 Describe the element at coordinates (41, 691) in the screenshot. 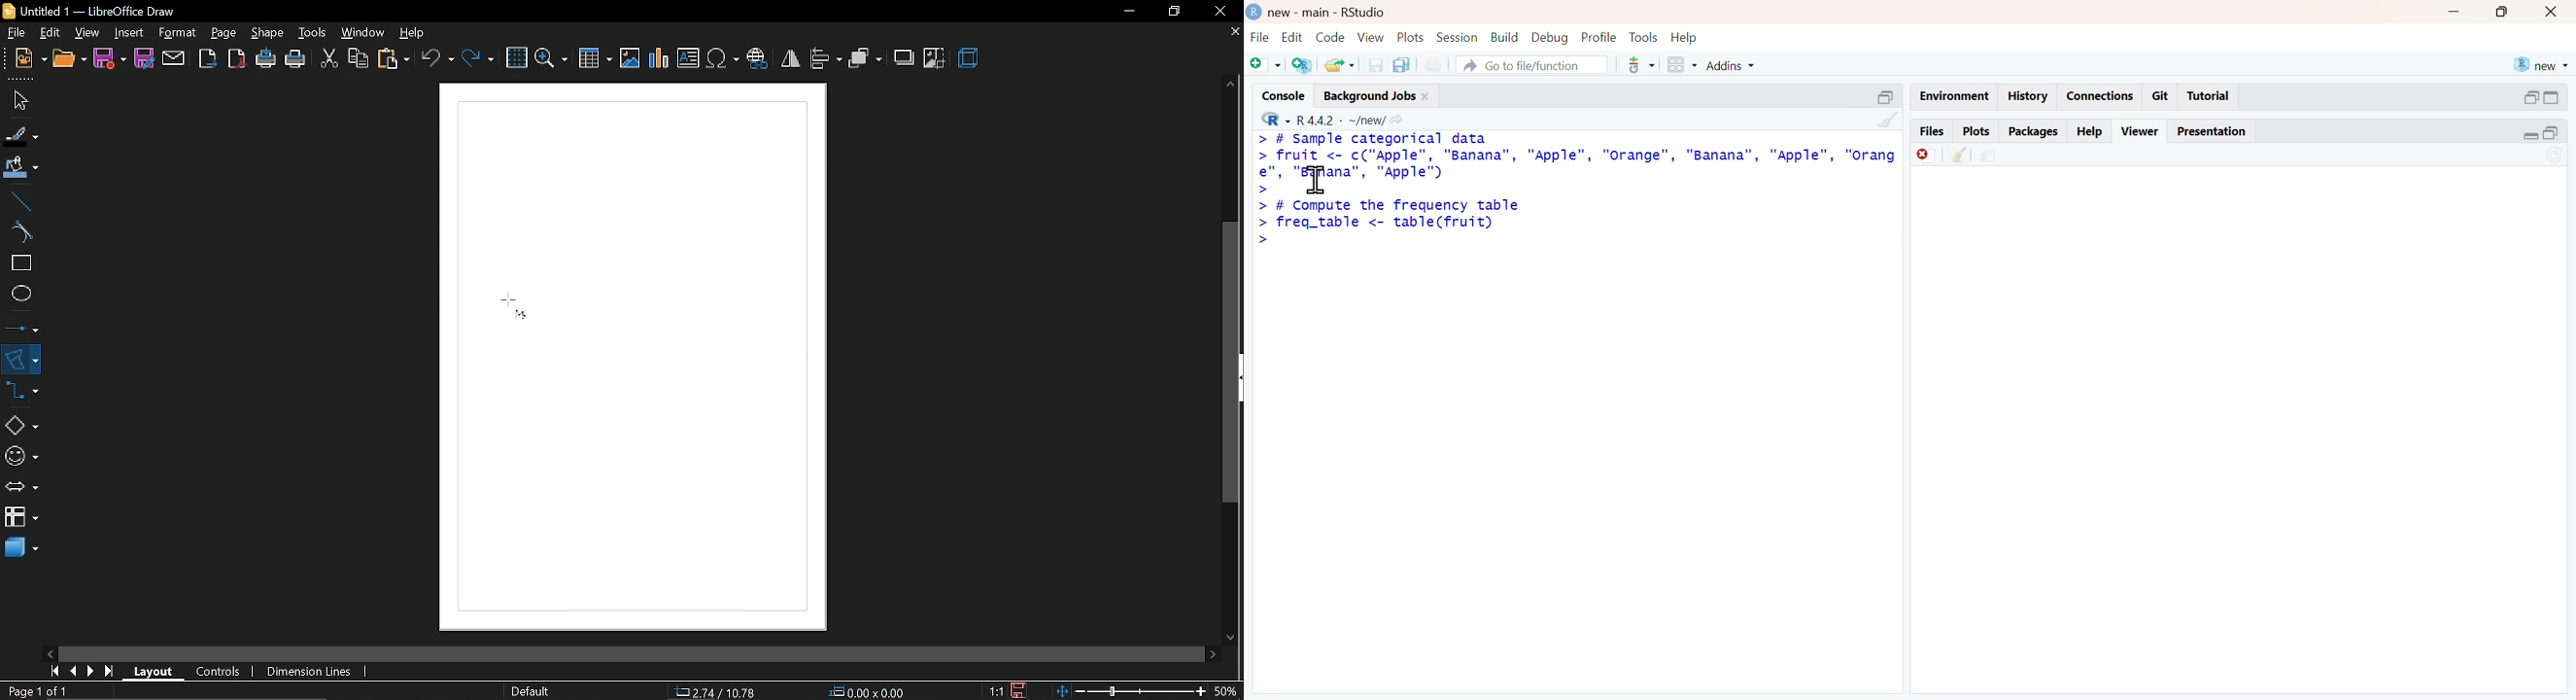

I see `current page` at that location.